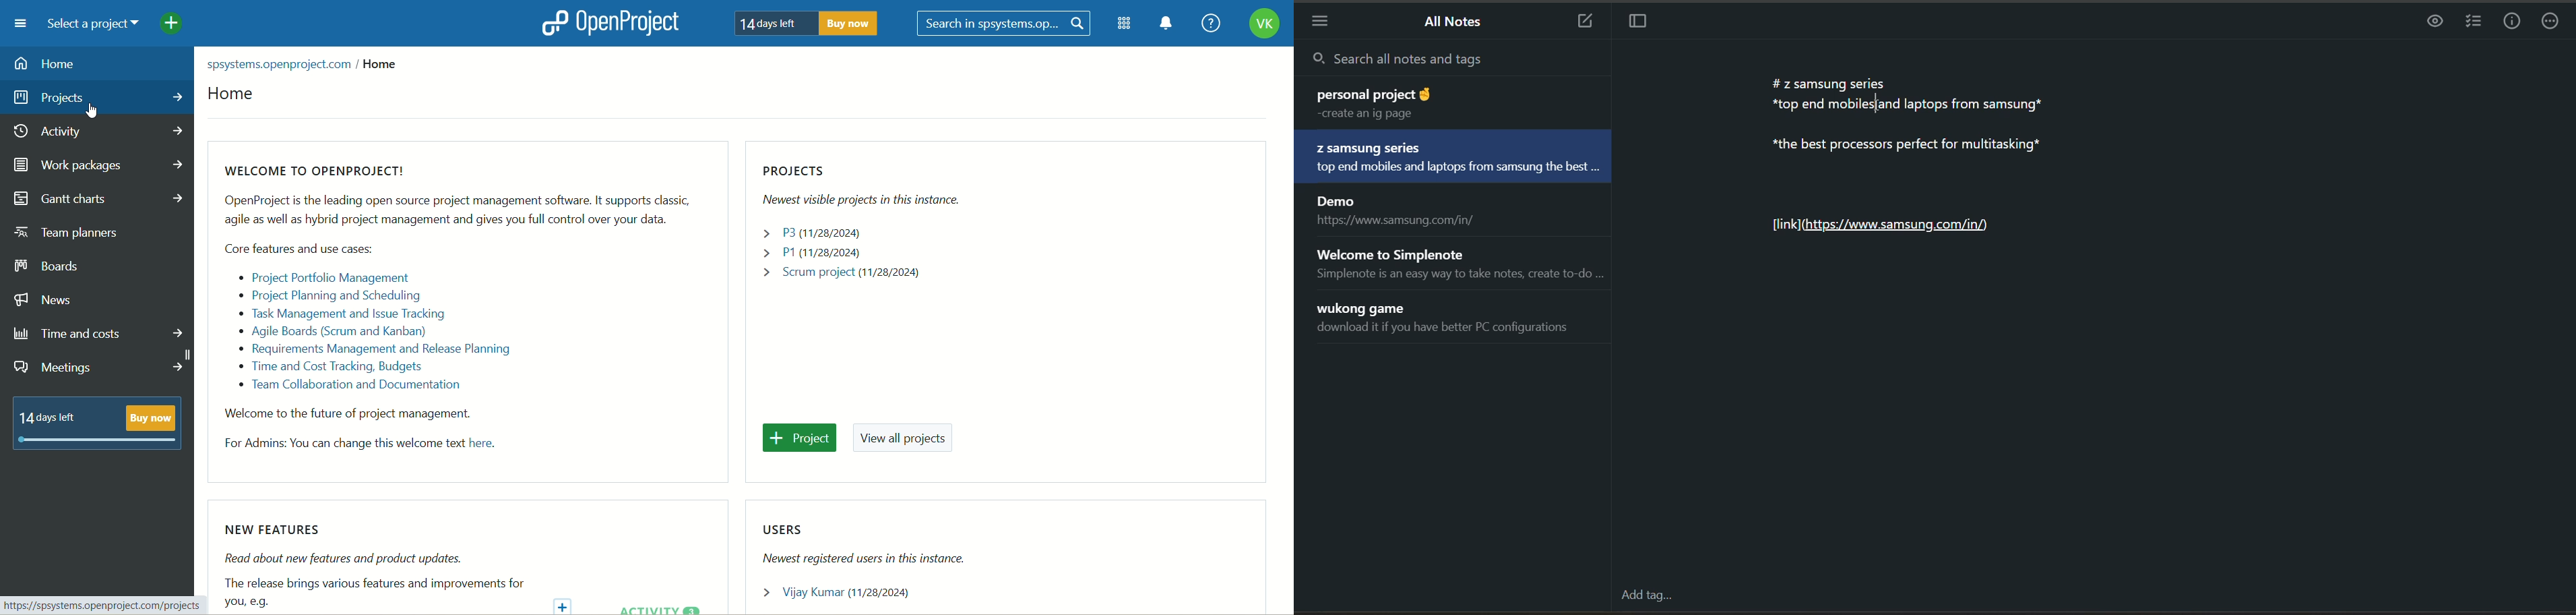 Image resolution: width=2576 pixels, height=616 pixels. I want to click on toggle focus mode, so click(1644, 23).